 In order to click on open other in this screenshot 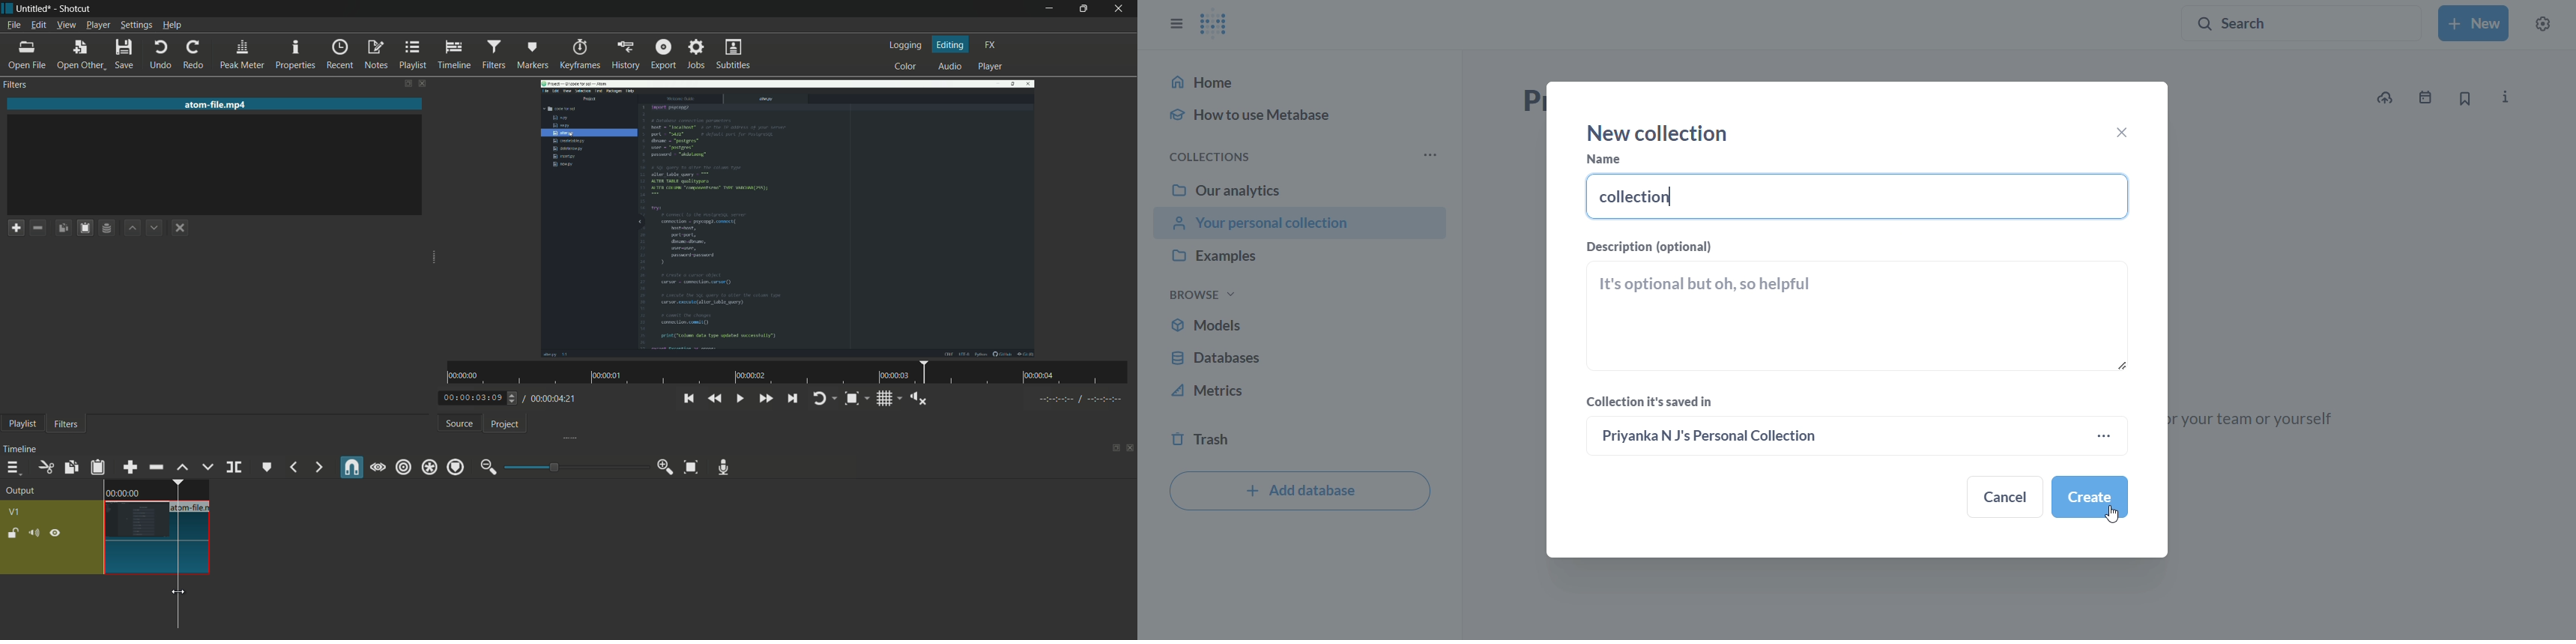, I will do `click(79, 55)`.